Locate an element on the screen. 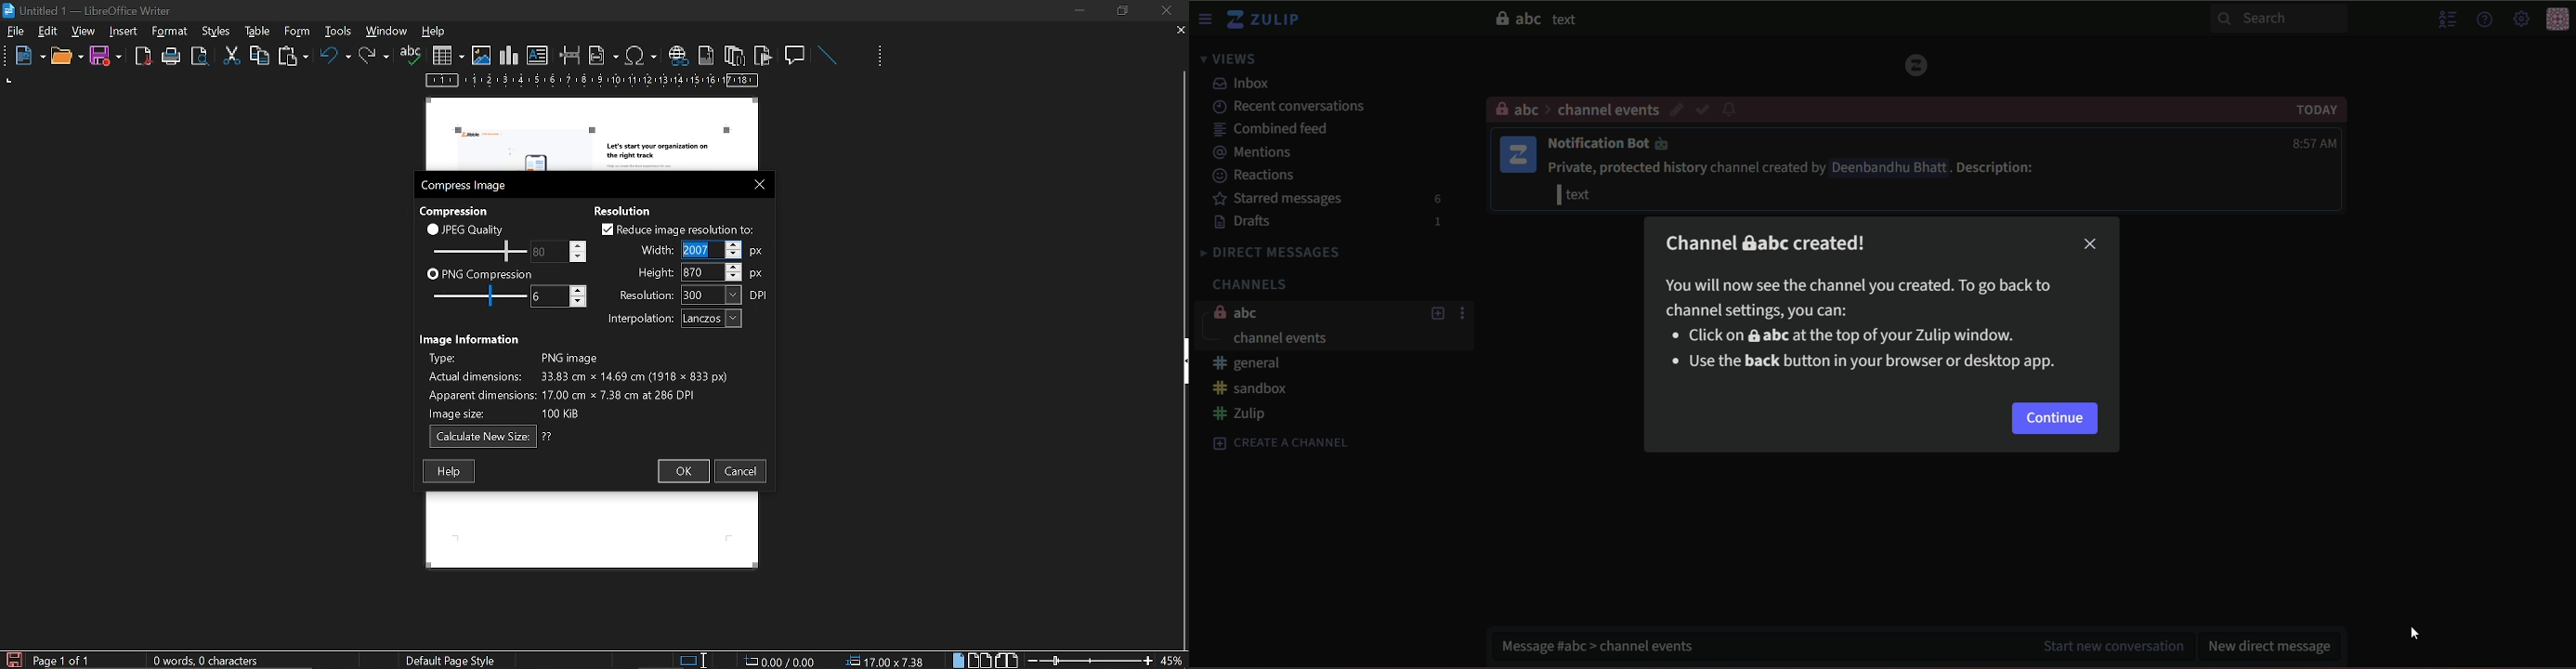  abc text is located at coordinates (1707, 20).